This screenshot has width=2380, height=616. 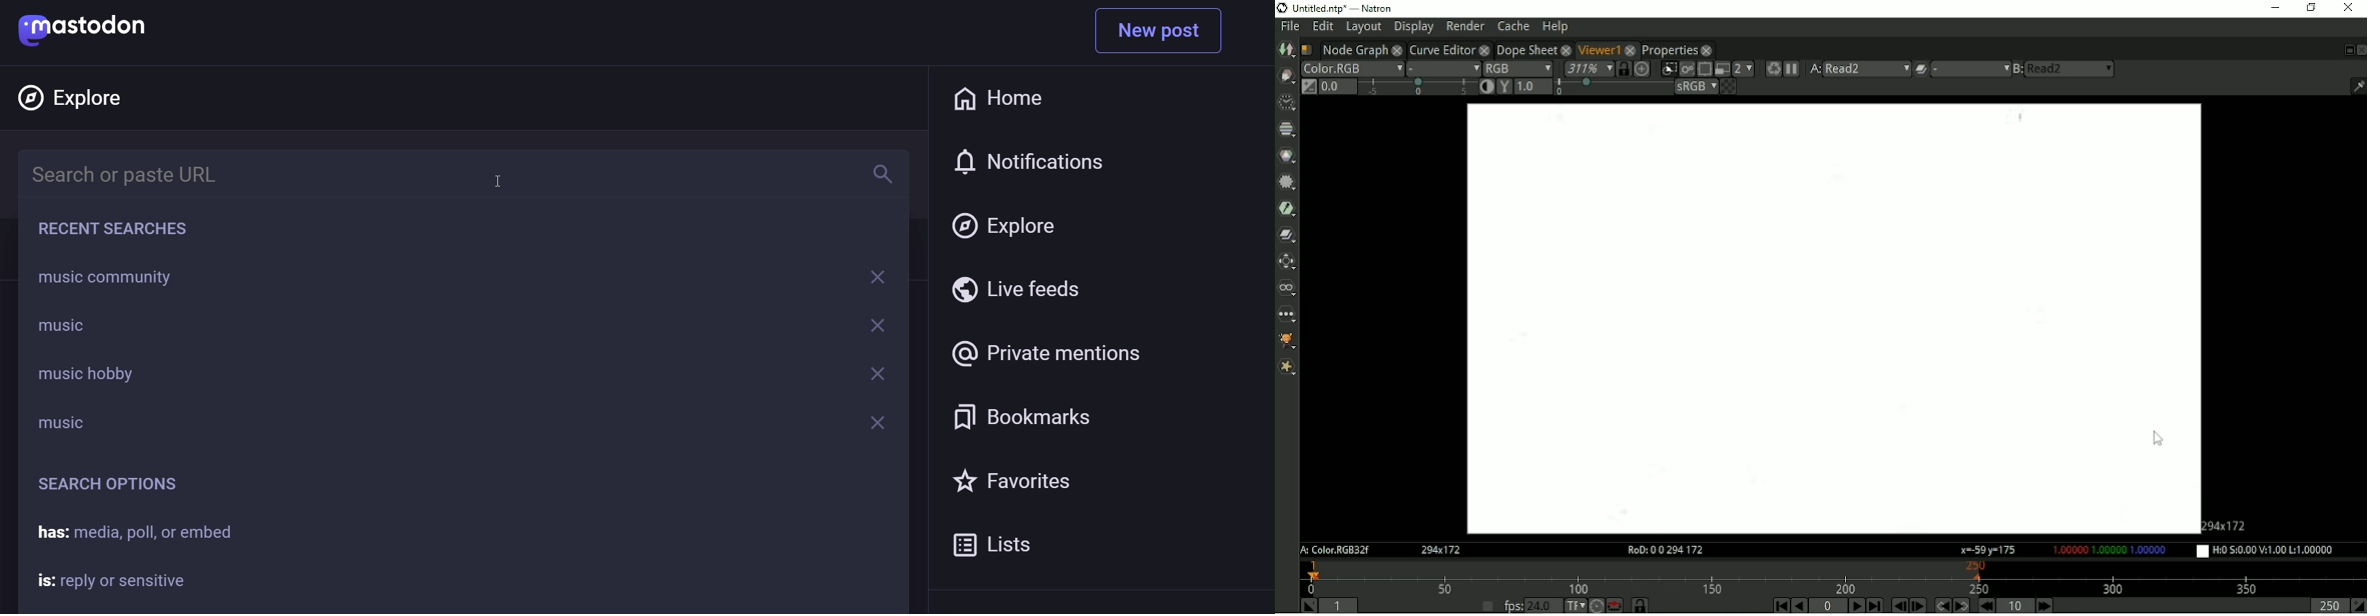 I want to click on music hobby, so click(x=98, y=376).